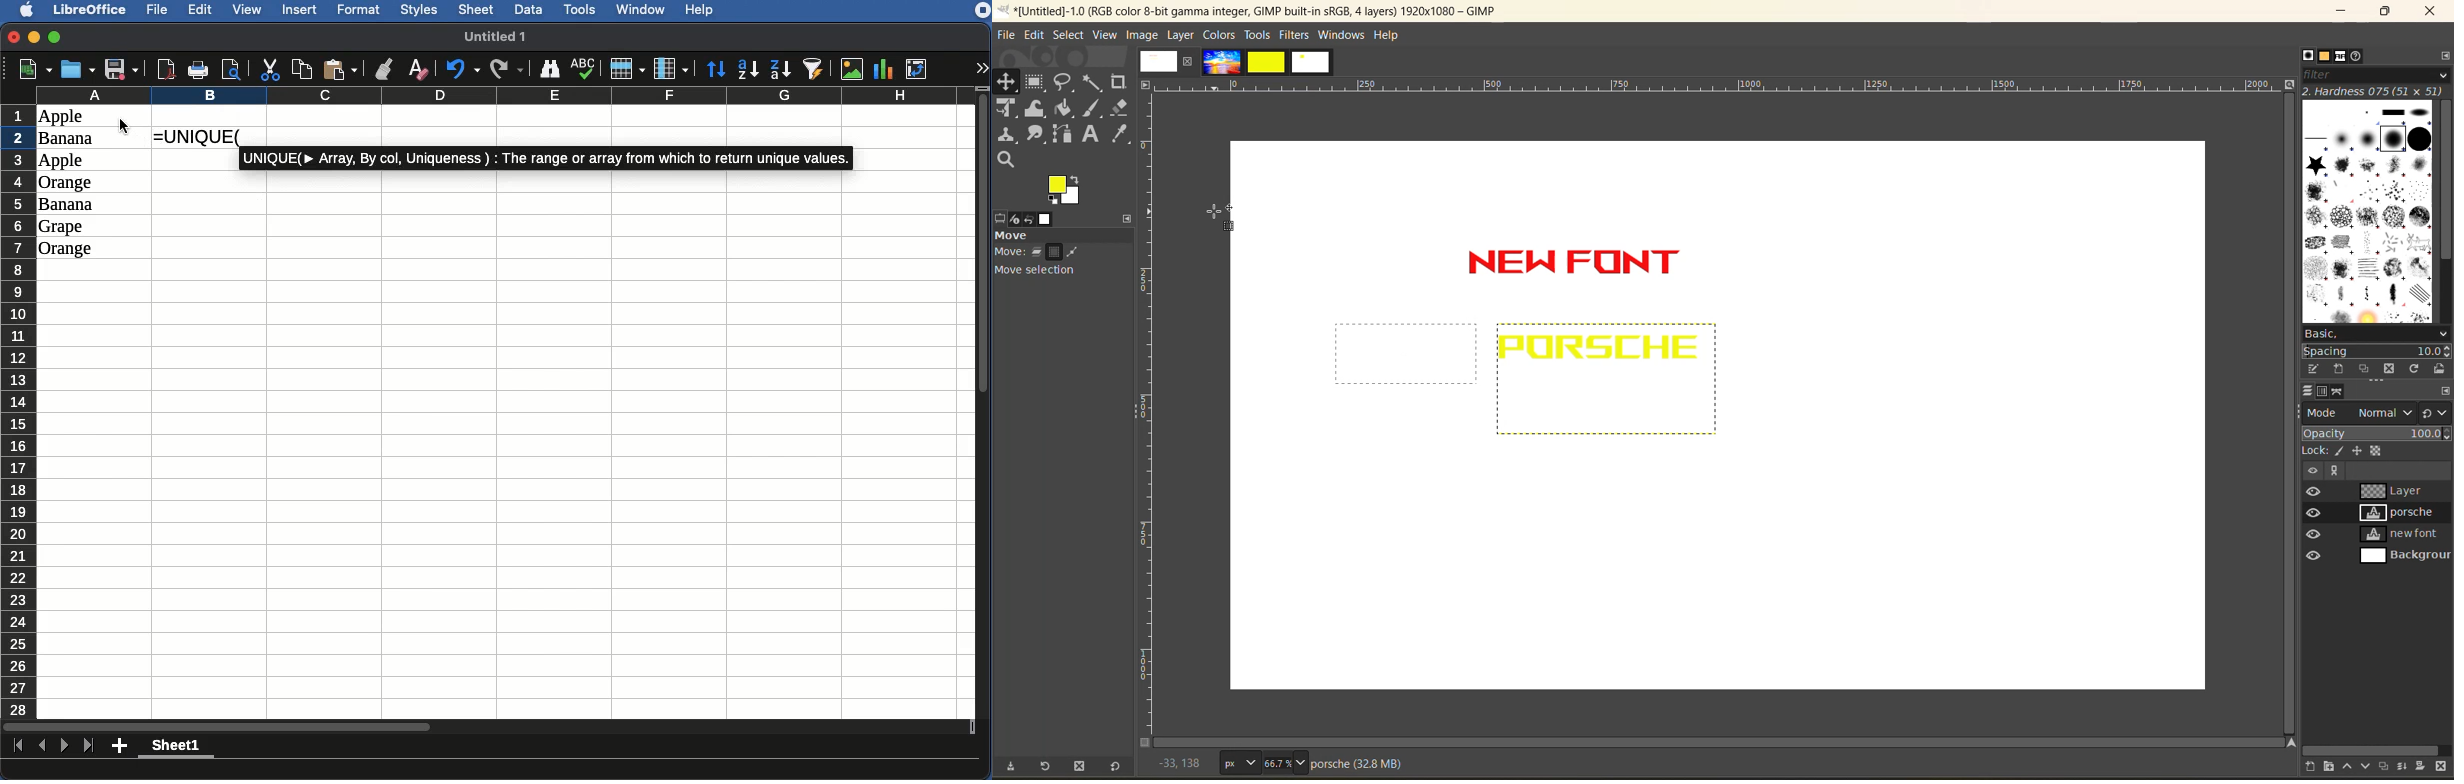 The width and height of the screenshot is (2464, 784). Describe the element at coordinates (983, 68) in the screenshot. I see `Expand` at that location.